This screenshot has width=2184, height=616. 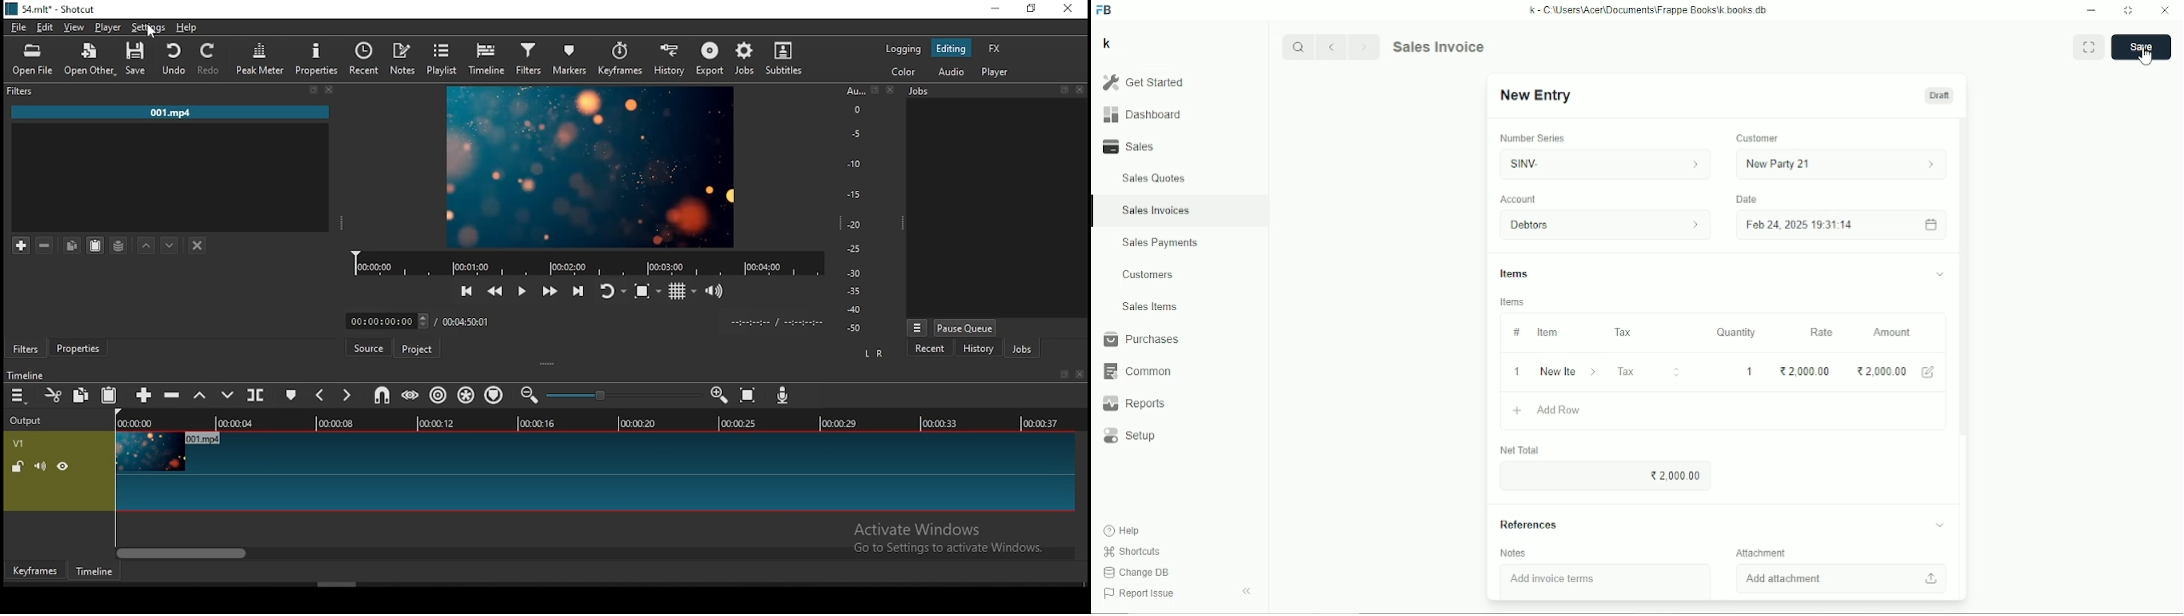 I want to click on Add row, so click(x=1546, y=411).